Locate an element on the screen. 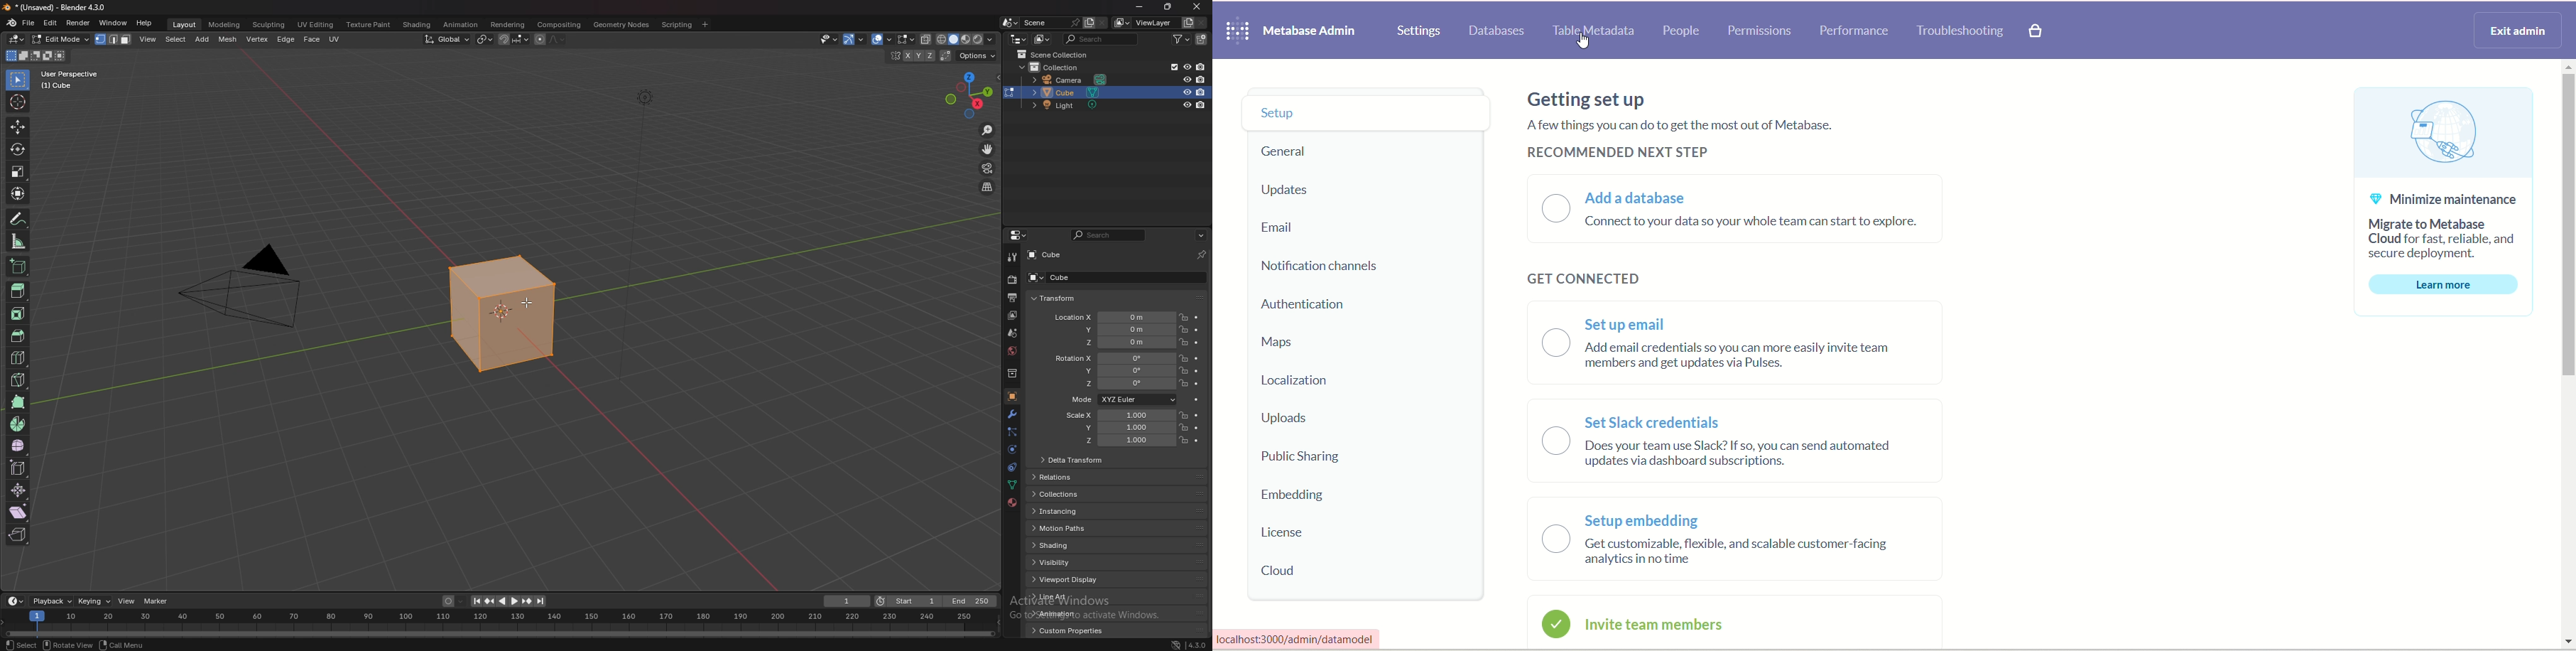  maps is located at coordinates (1281, 343).